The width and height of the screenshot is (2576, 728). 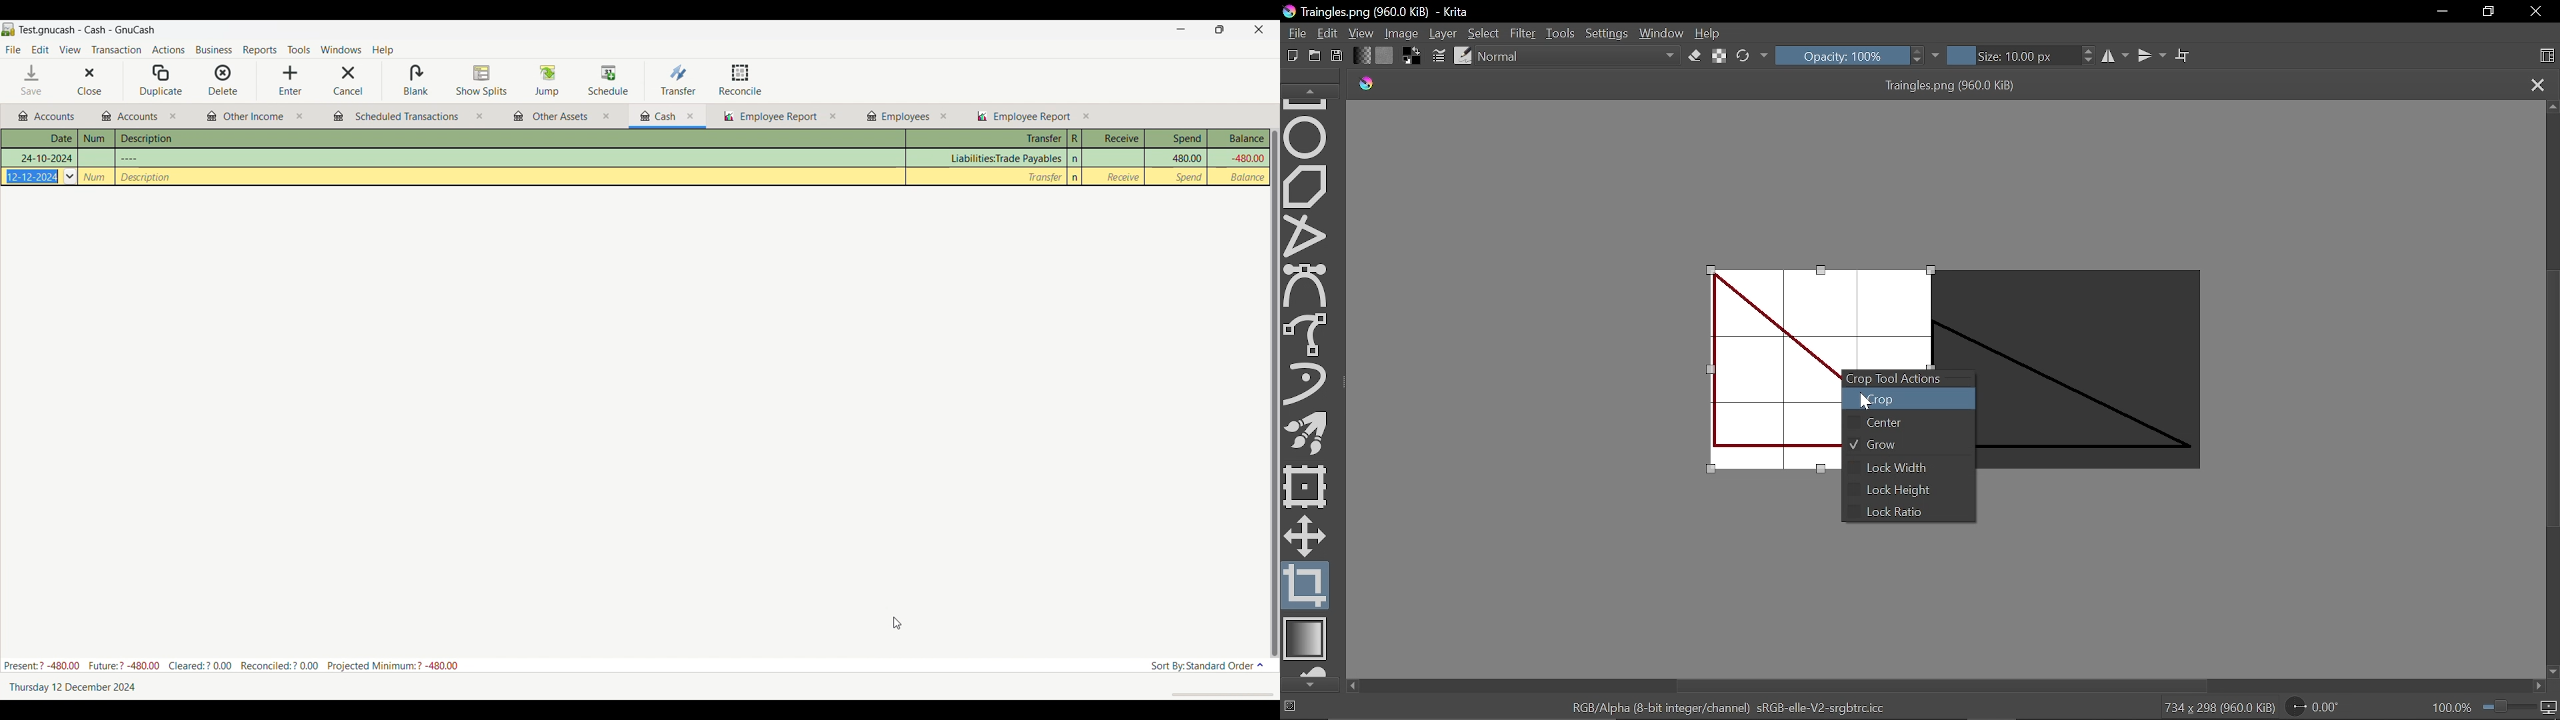 What do you see at coordinates (1866, 408) in the screenshot?
I see `Cursor` at bounding box center [1866, 408].